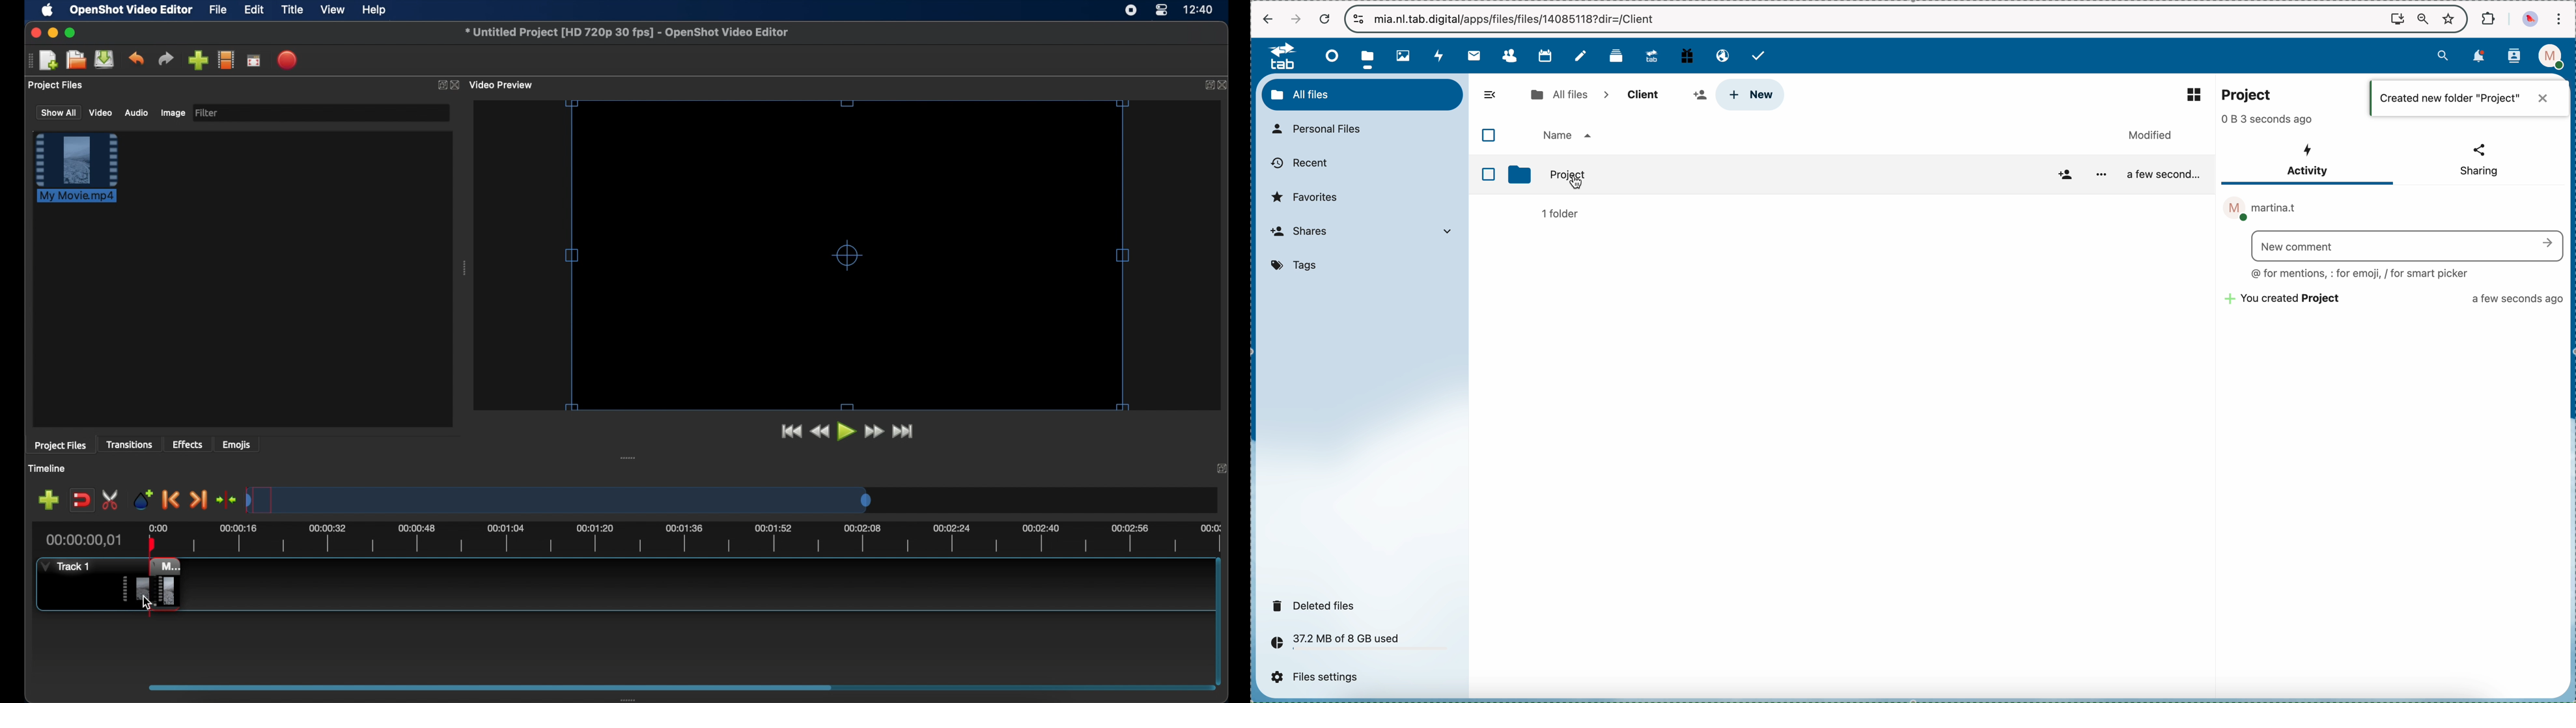 Image resolution: width=2576 pixels, height=728 pixels. What do you see at coordinates (288, 60) in the screenshot?
I see `export video` at bounding box center [288, 60].